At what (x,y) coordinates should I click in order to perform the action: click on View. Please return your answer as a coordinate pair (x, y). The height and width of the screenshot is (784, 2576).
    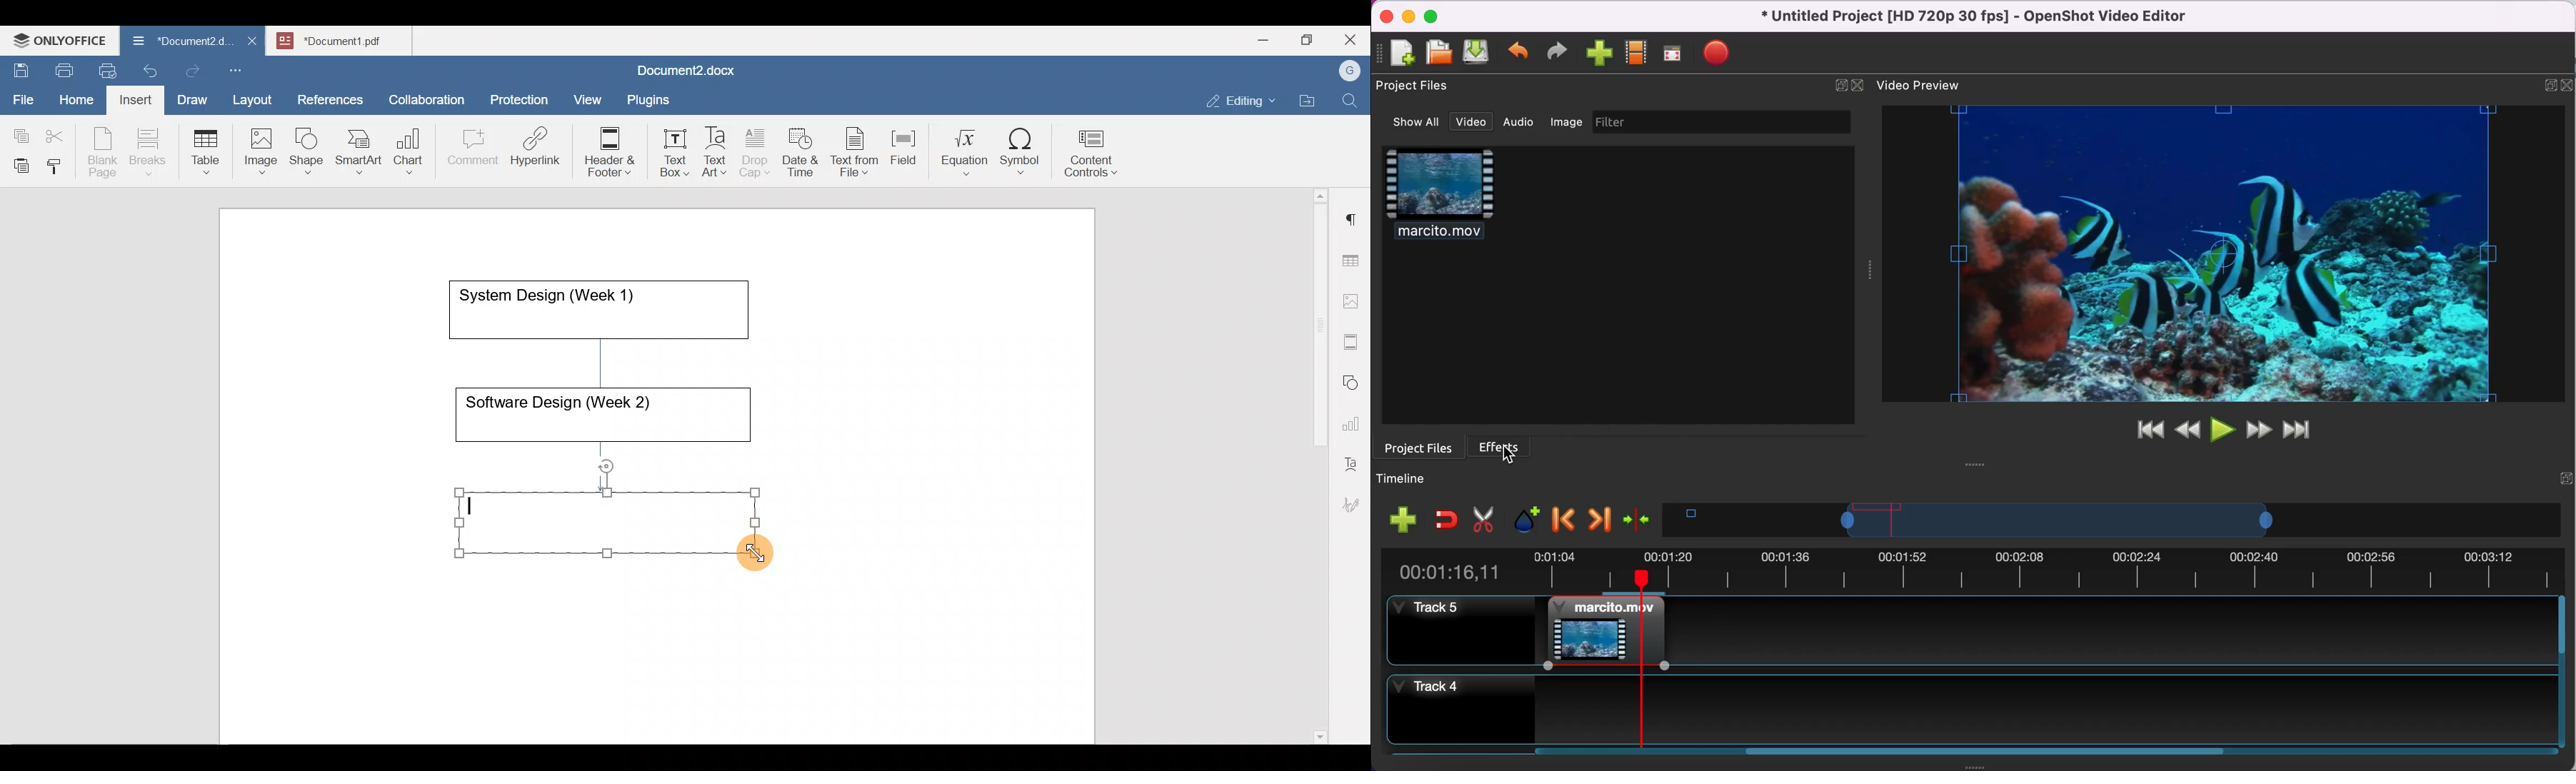
    Looking at the image, I should click on (588, 95).